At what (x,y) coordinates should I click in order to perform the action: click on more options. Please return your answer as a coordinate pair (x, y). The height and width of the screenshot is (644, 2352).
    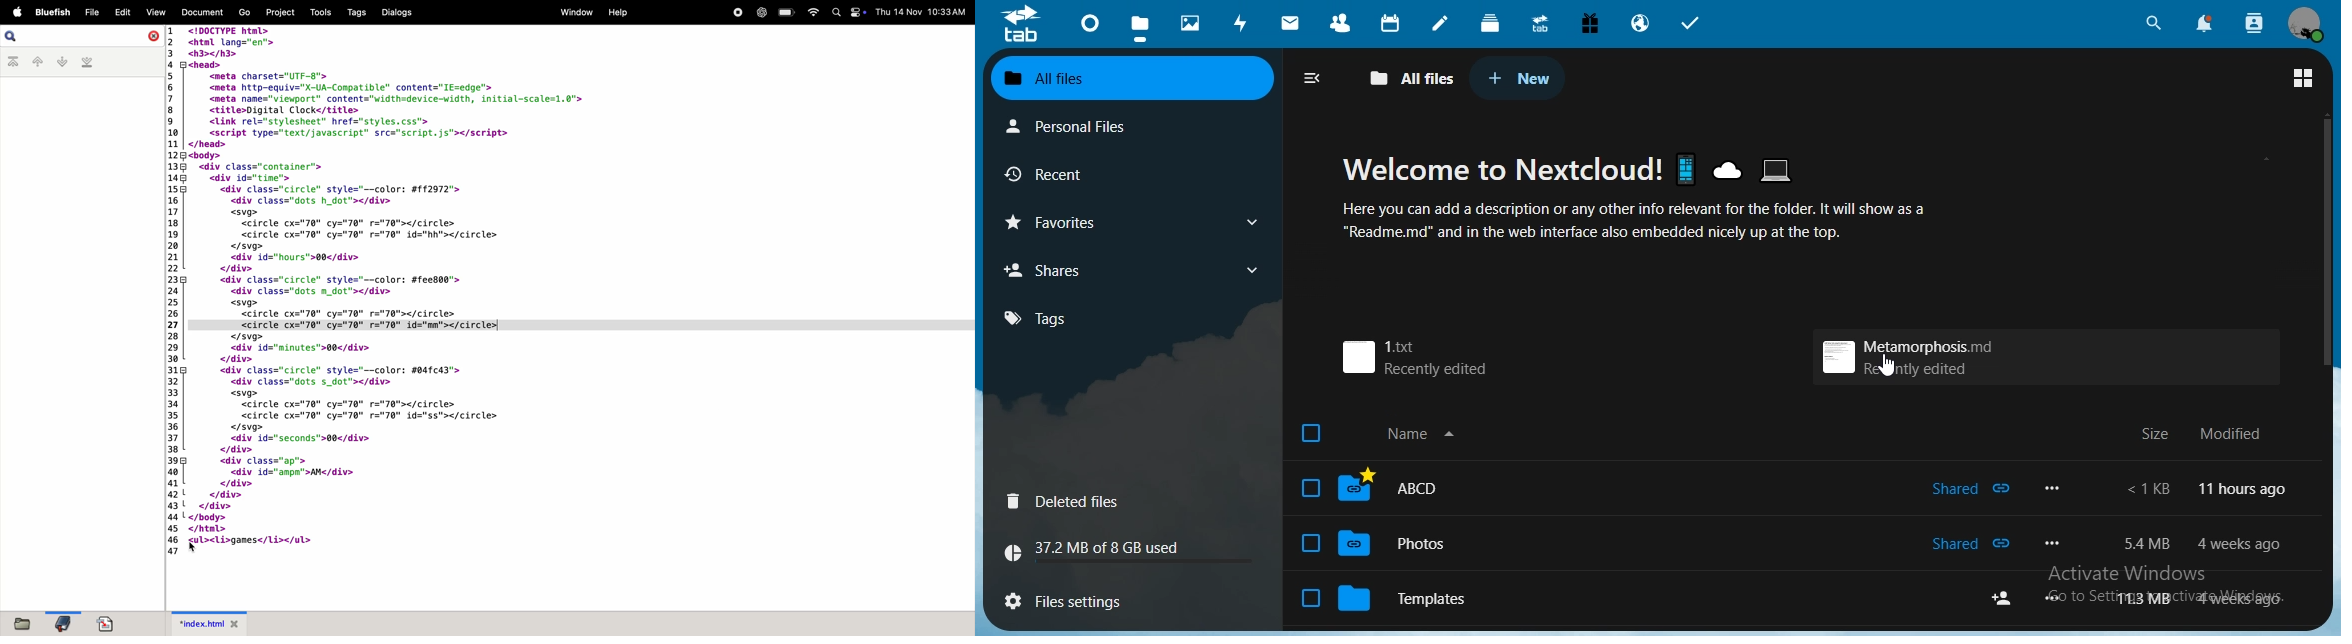
    Looking at the image, I should click on (2055, 543).